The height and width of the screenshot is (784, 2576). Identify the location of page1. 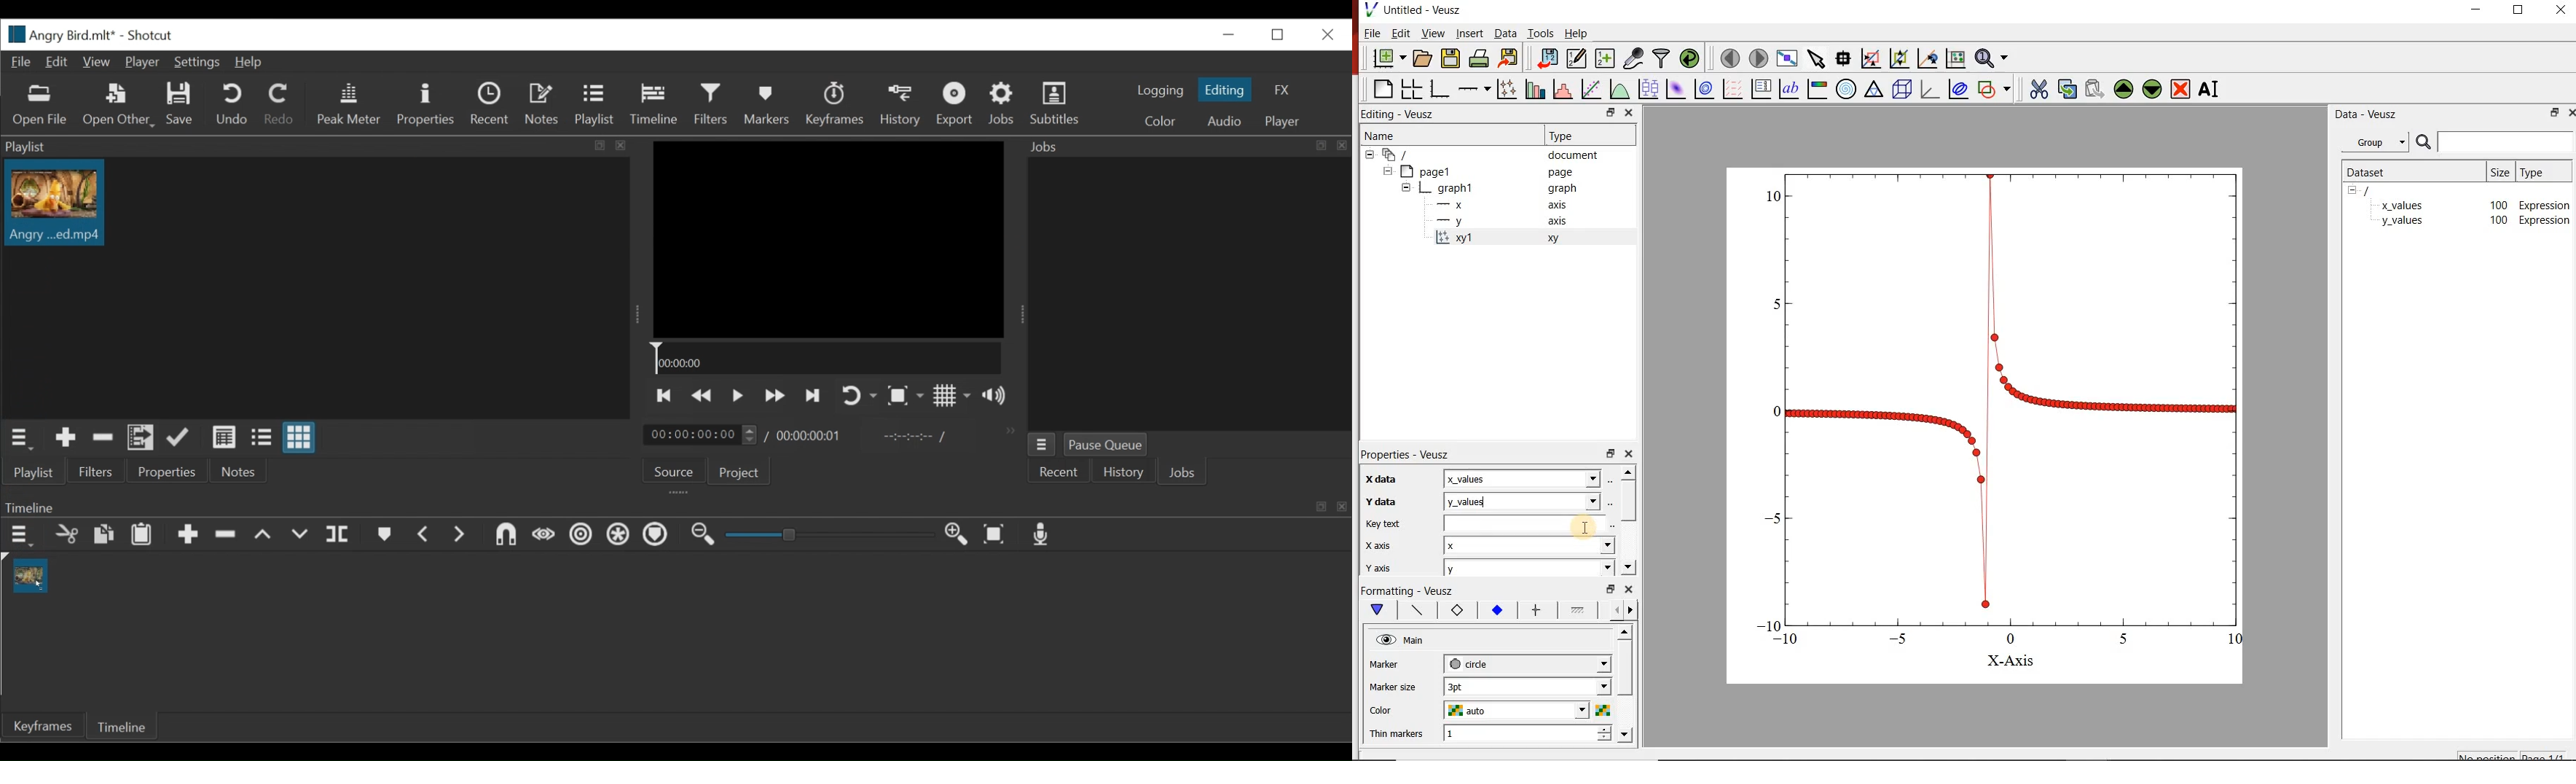
(1432, 170).